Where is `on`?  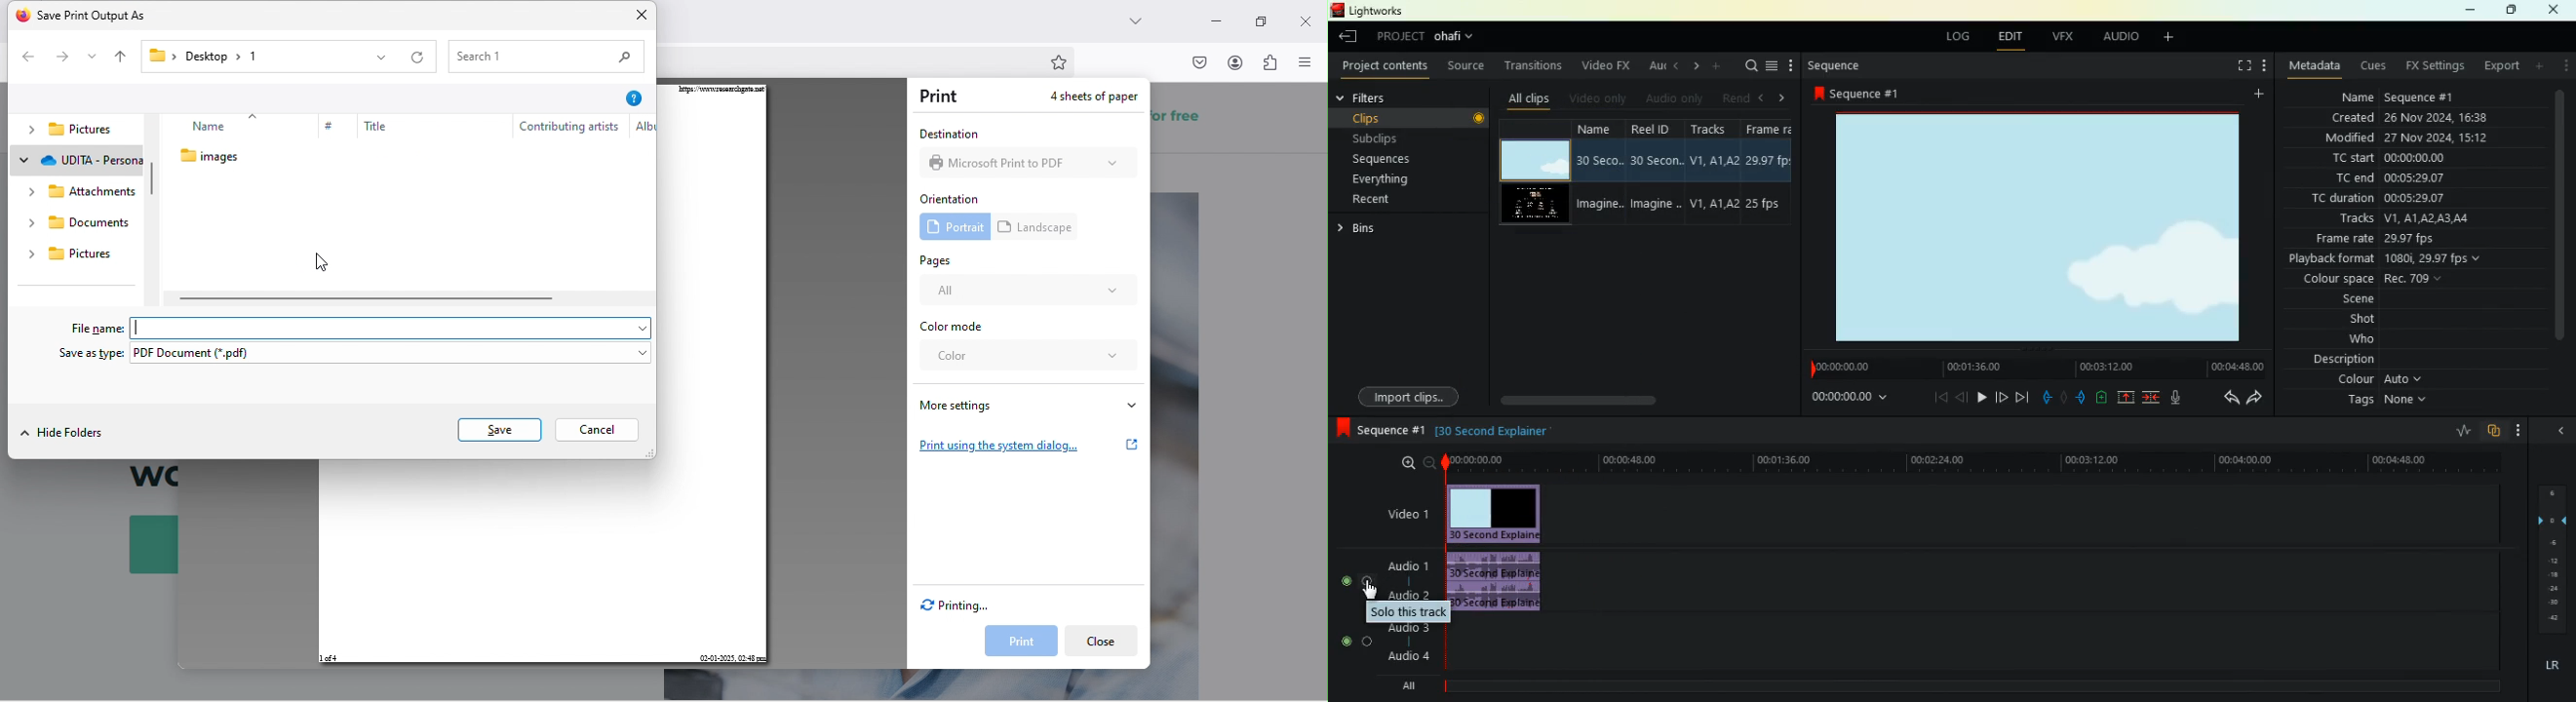 on is located at coordinates (1353, 642).